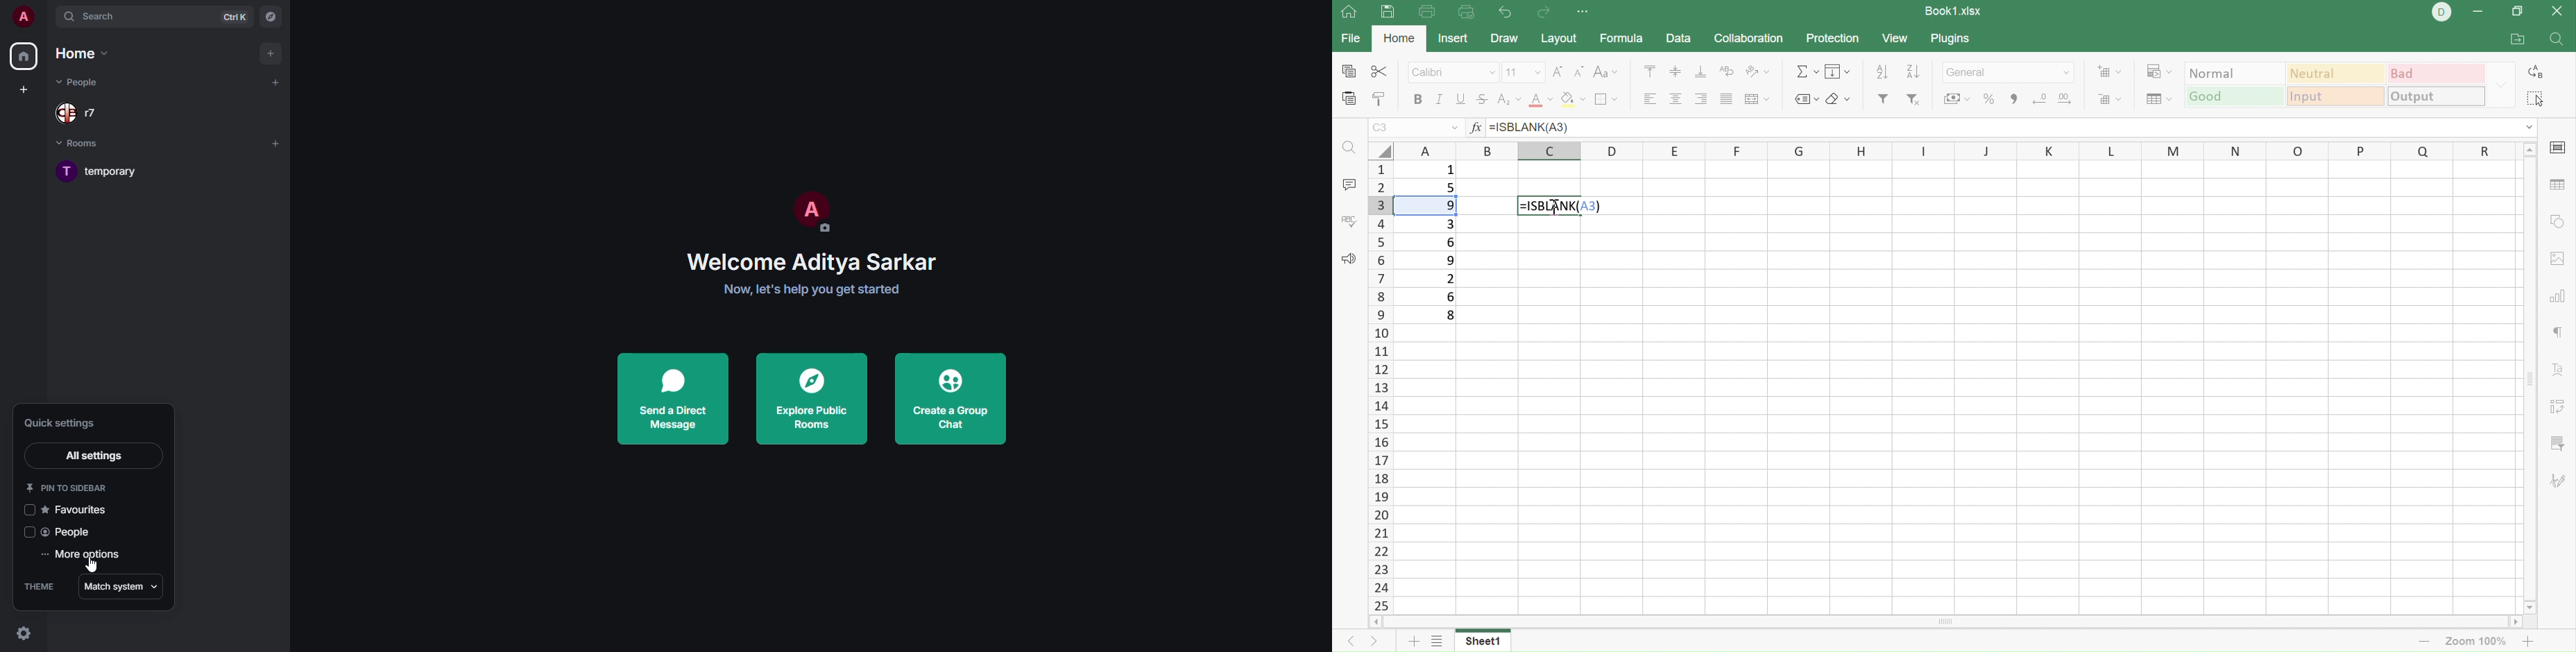 Image resolution: width=2576 pixels, height=672 pixels. Describe the element at coordinates (1957, 99) in the screenshot. I see `Merge & Filter` at that location.